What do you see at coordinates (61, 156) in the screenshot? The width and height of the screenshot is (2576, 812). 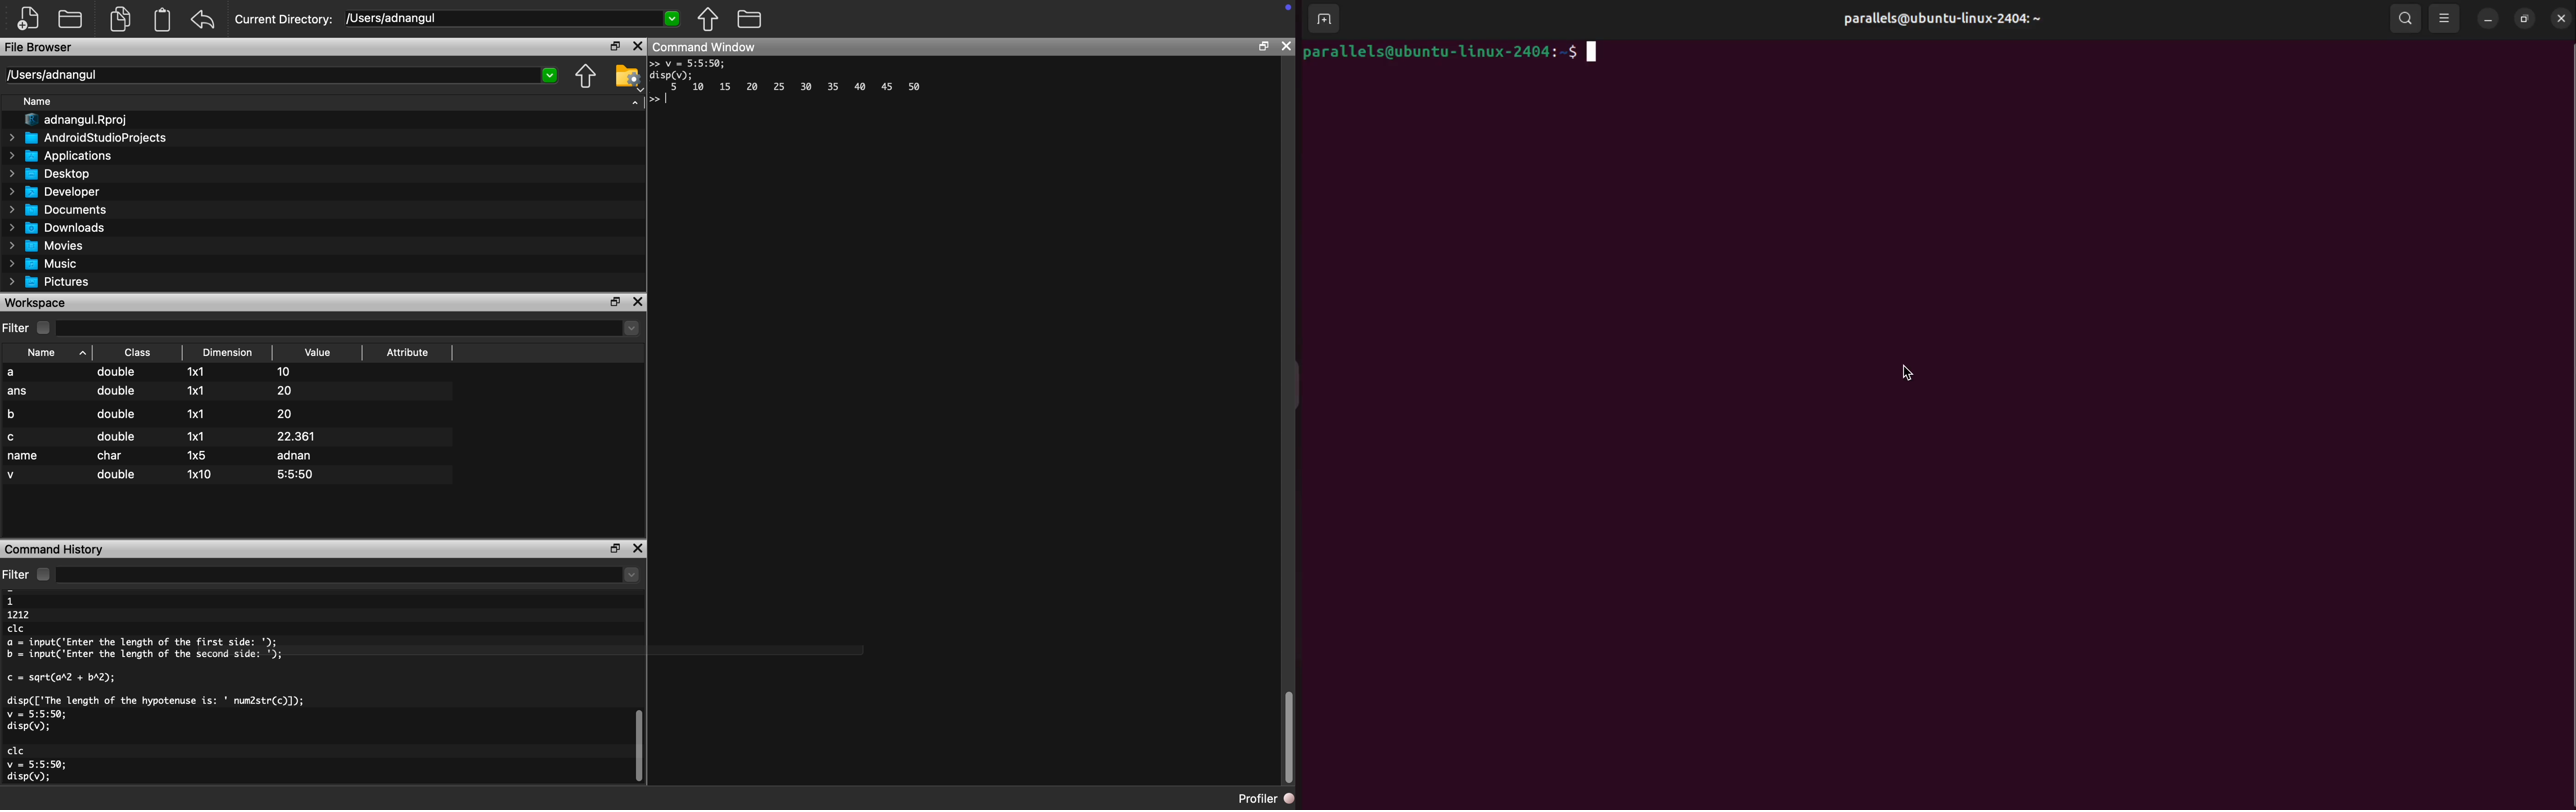 I see `Applications` at bounding box center [61, 156].